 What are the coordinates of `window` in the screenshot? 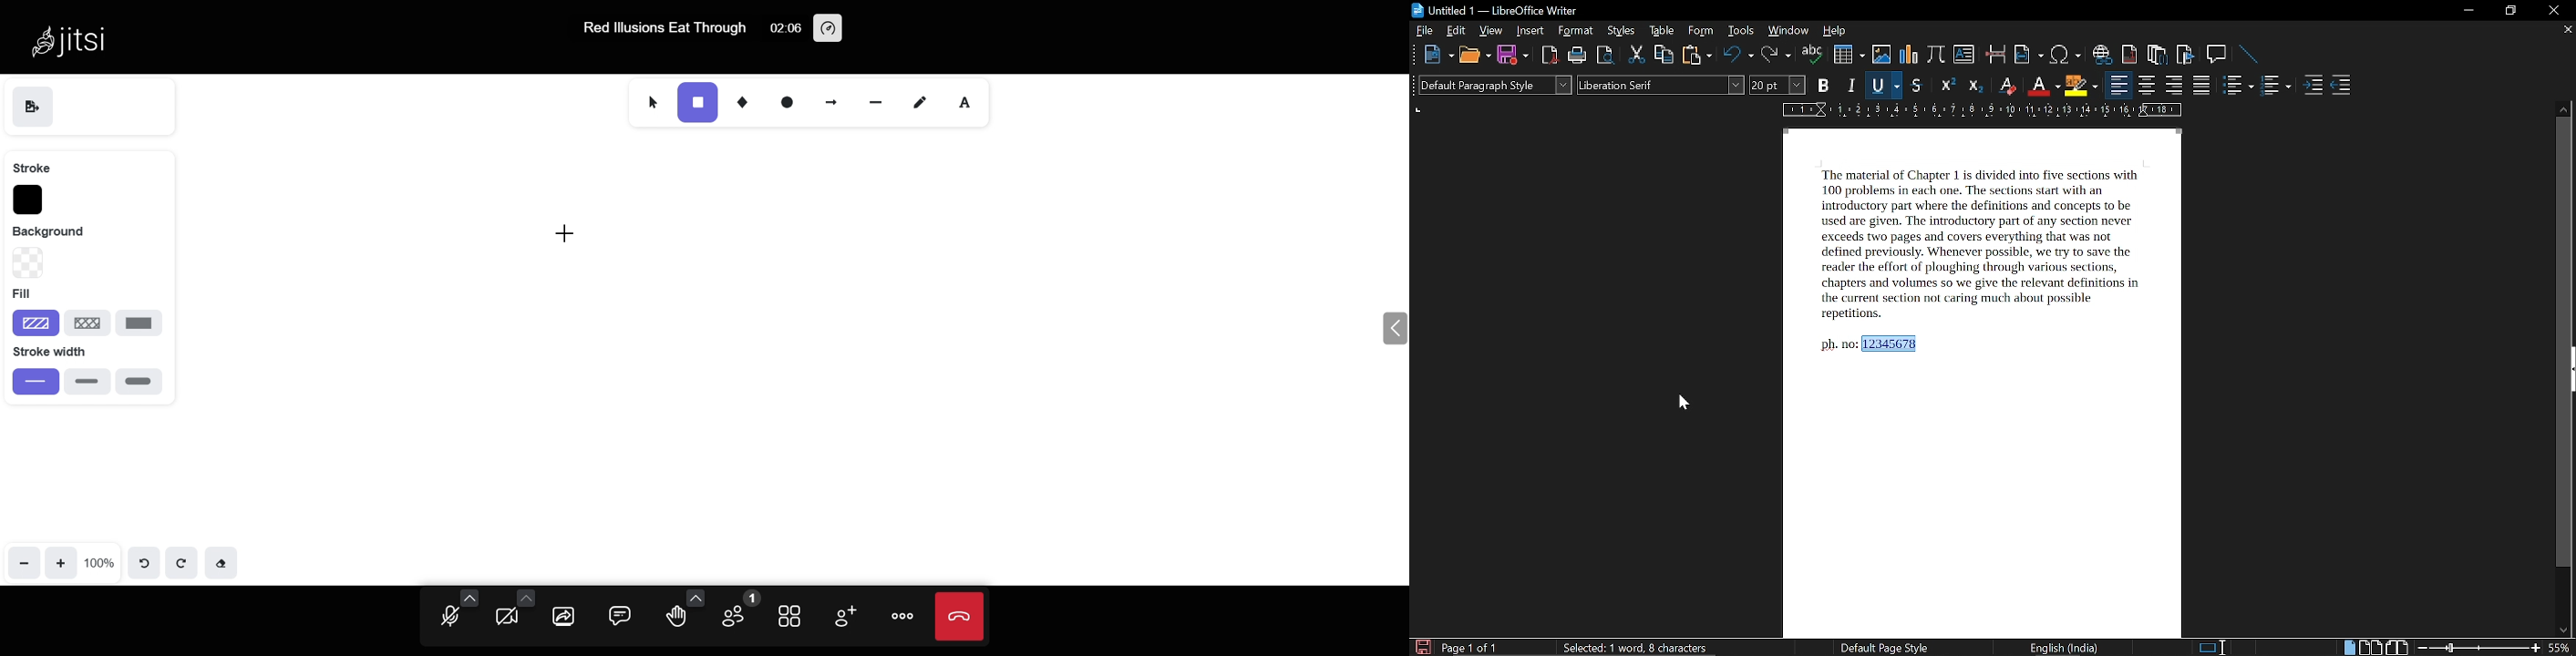 It's located at (1788, 32).